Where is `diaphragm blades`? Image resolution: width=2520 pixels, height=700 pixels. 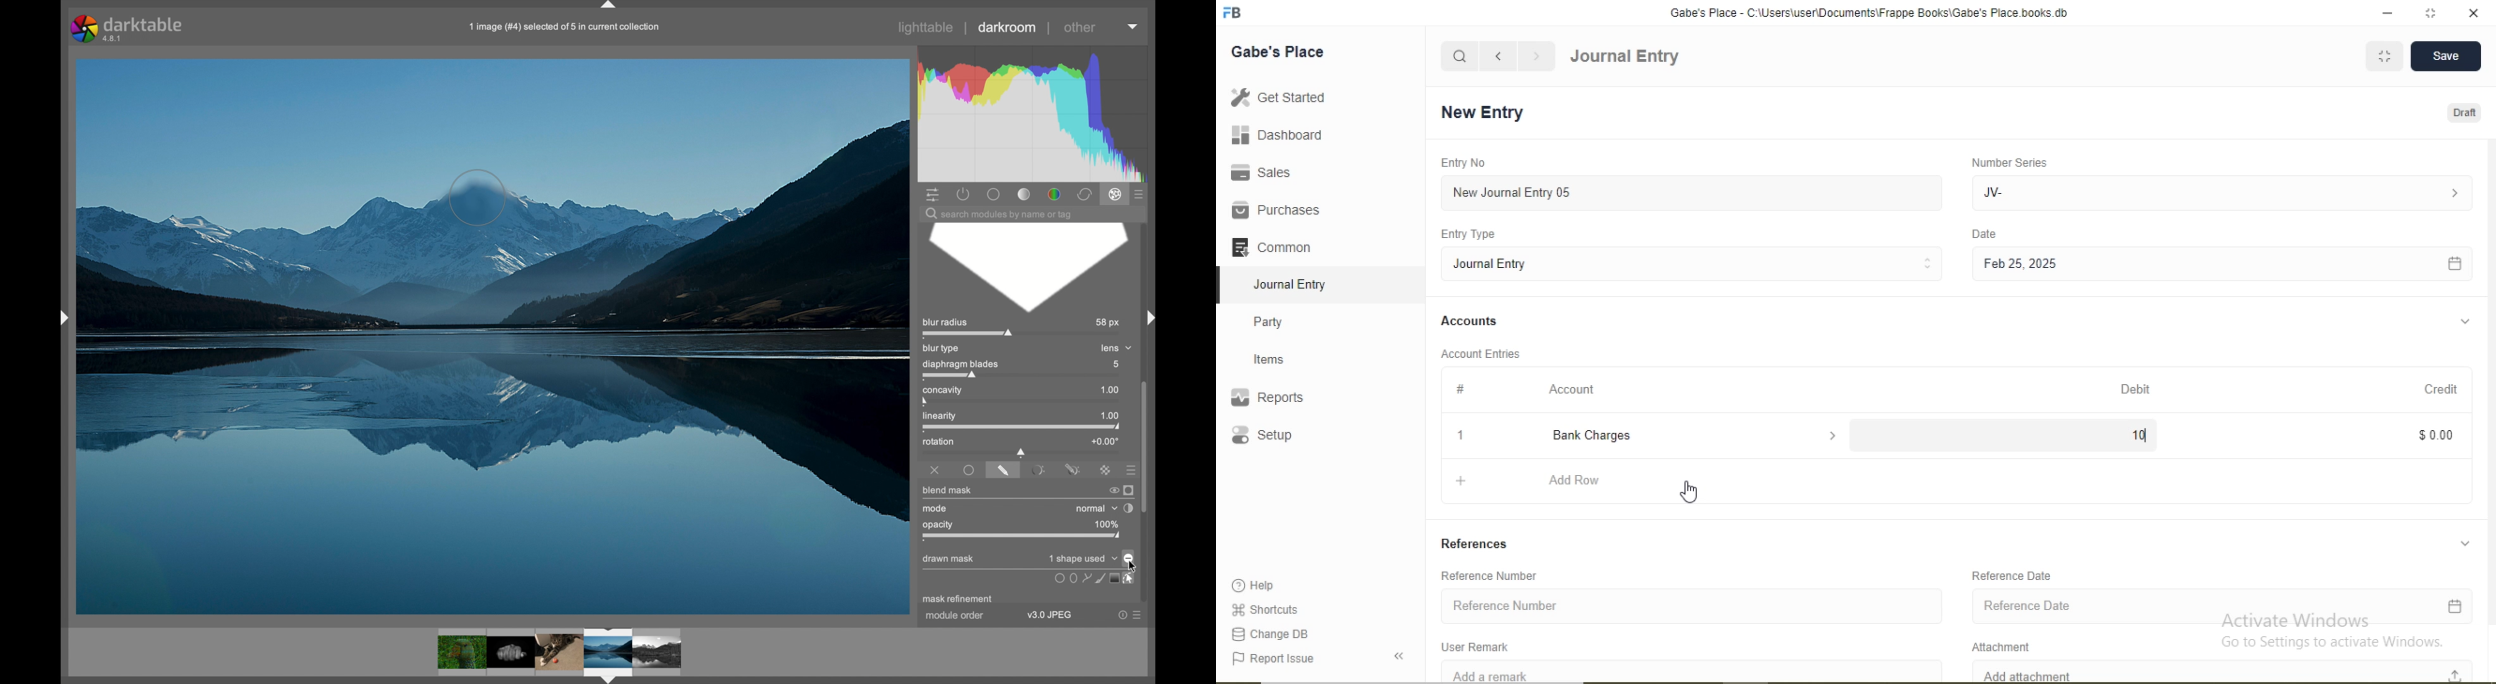
diaphragm blades is located at coordinates (962, 369).